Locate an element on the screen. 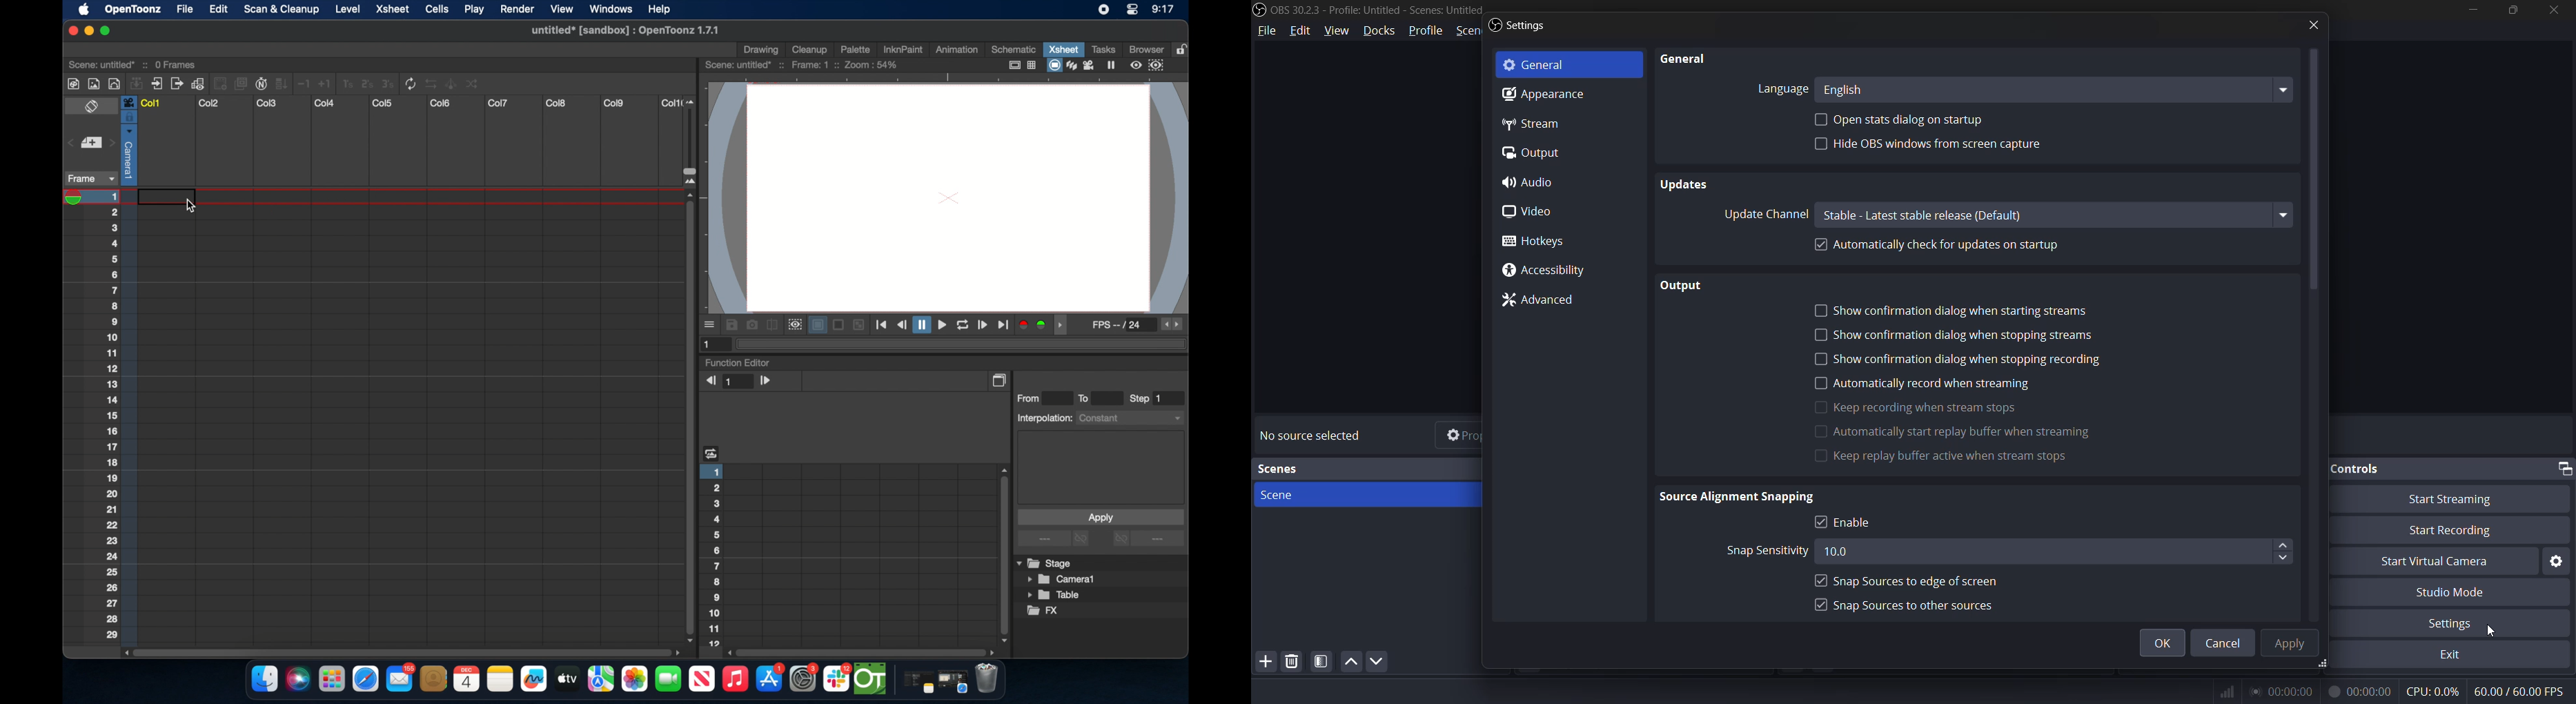 This screenshot has height=728, width=2576. start streaming is located at coordinates (2446, 501).